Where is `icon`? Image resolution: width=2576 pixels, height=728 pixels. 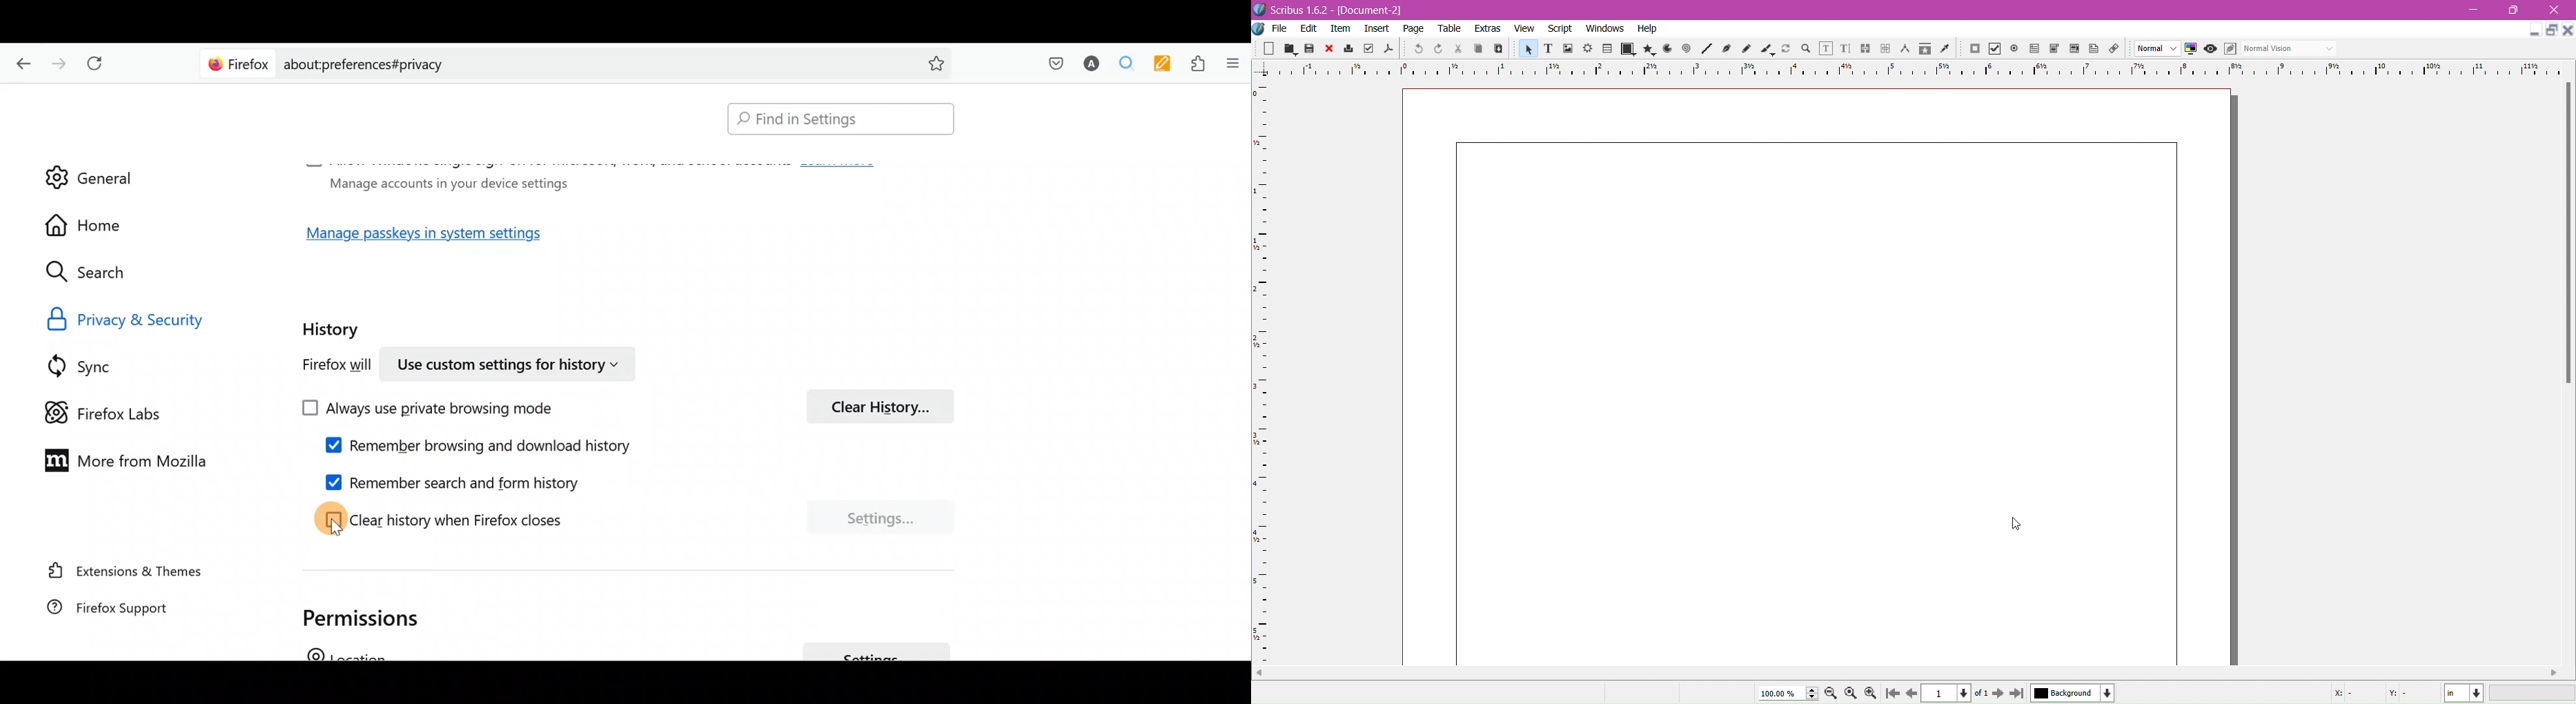 icon is located at coordinates (2114, 49).